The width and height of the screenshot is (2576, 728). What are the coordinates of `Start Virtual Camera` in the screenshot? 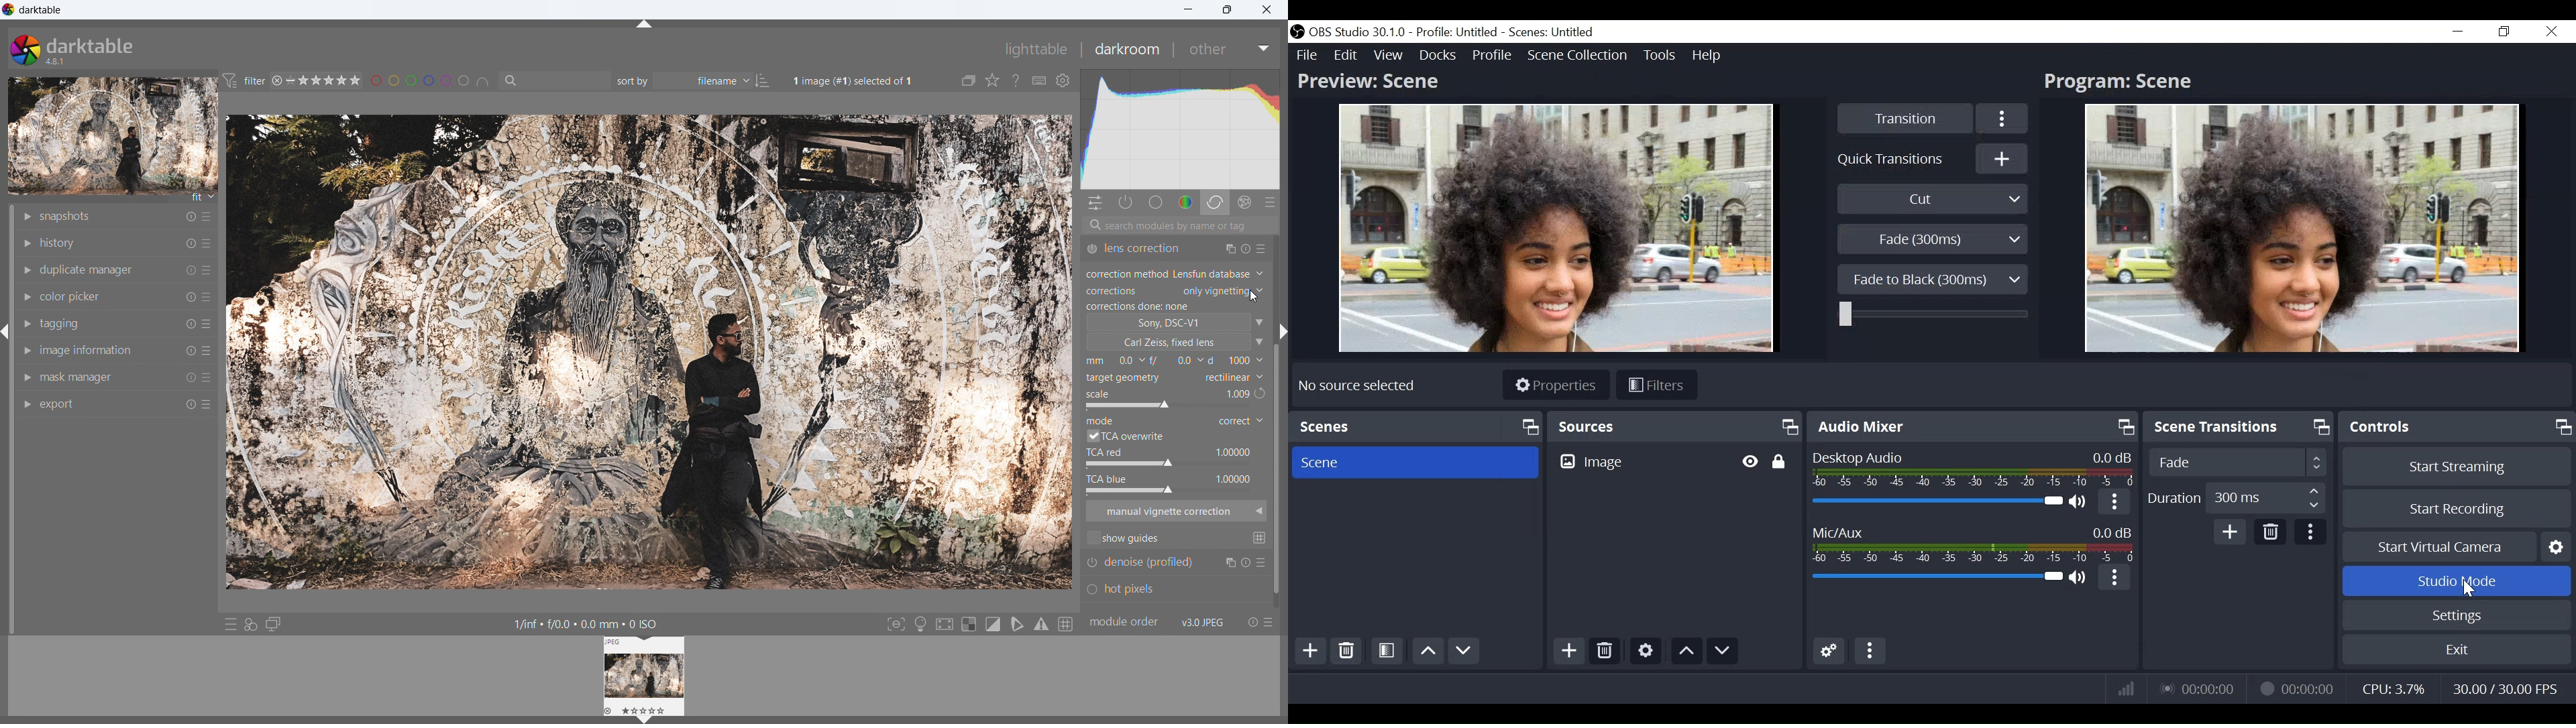 It's located at (2434, 546).